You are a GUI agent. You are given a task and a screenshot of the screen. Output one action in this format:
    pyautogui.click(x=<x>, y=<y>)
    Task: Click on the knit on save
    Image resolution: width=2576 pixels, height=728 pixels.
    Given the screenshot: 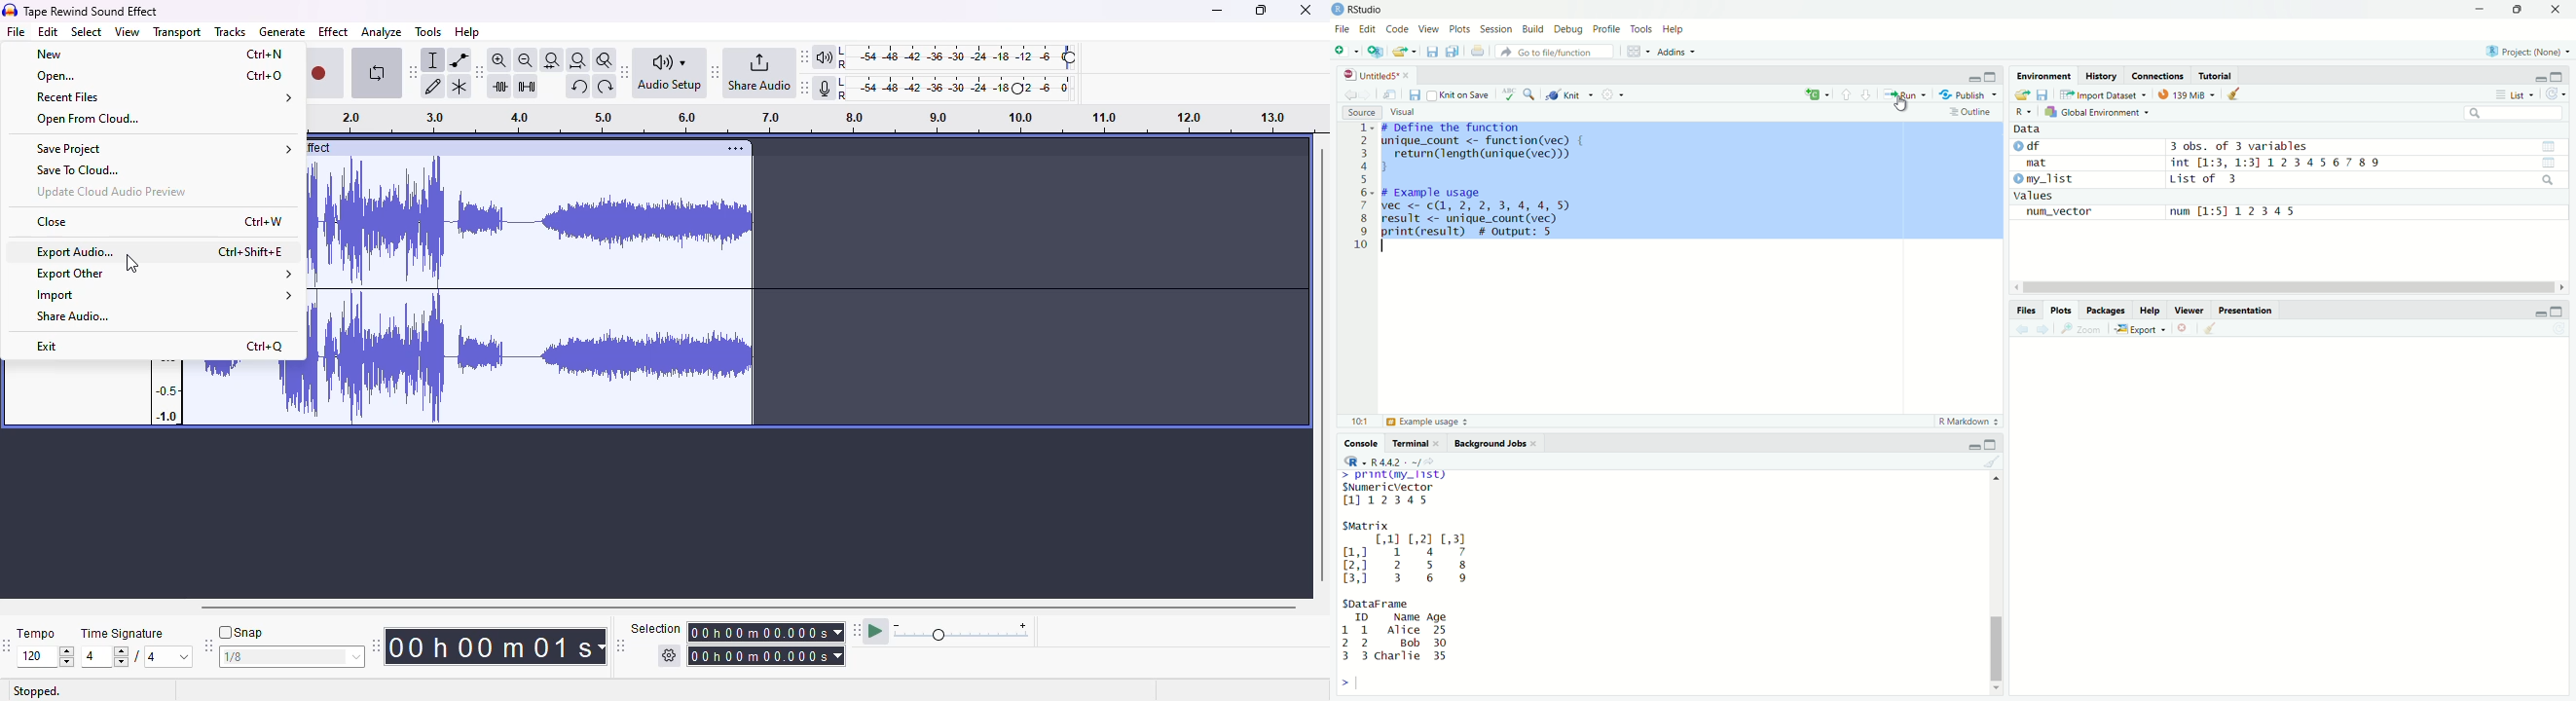 What is the action you would take?
    pyautogui.click(x=1461, y=95)
    